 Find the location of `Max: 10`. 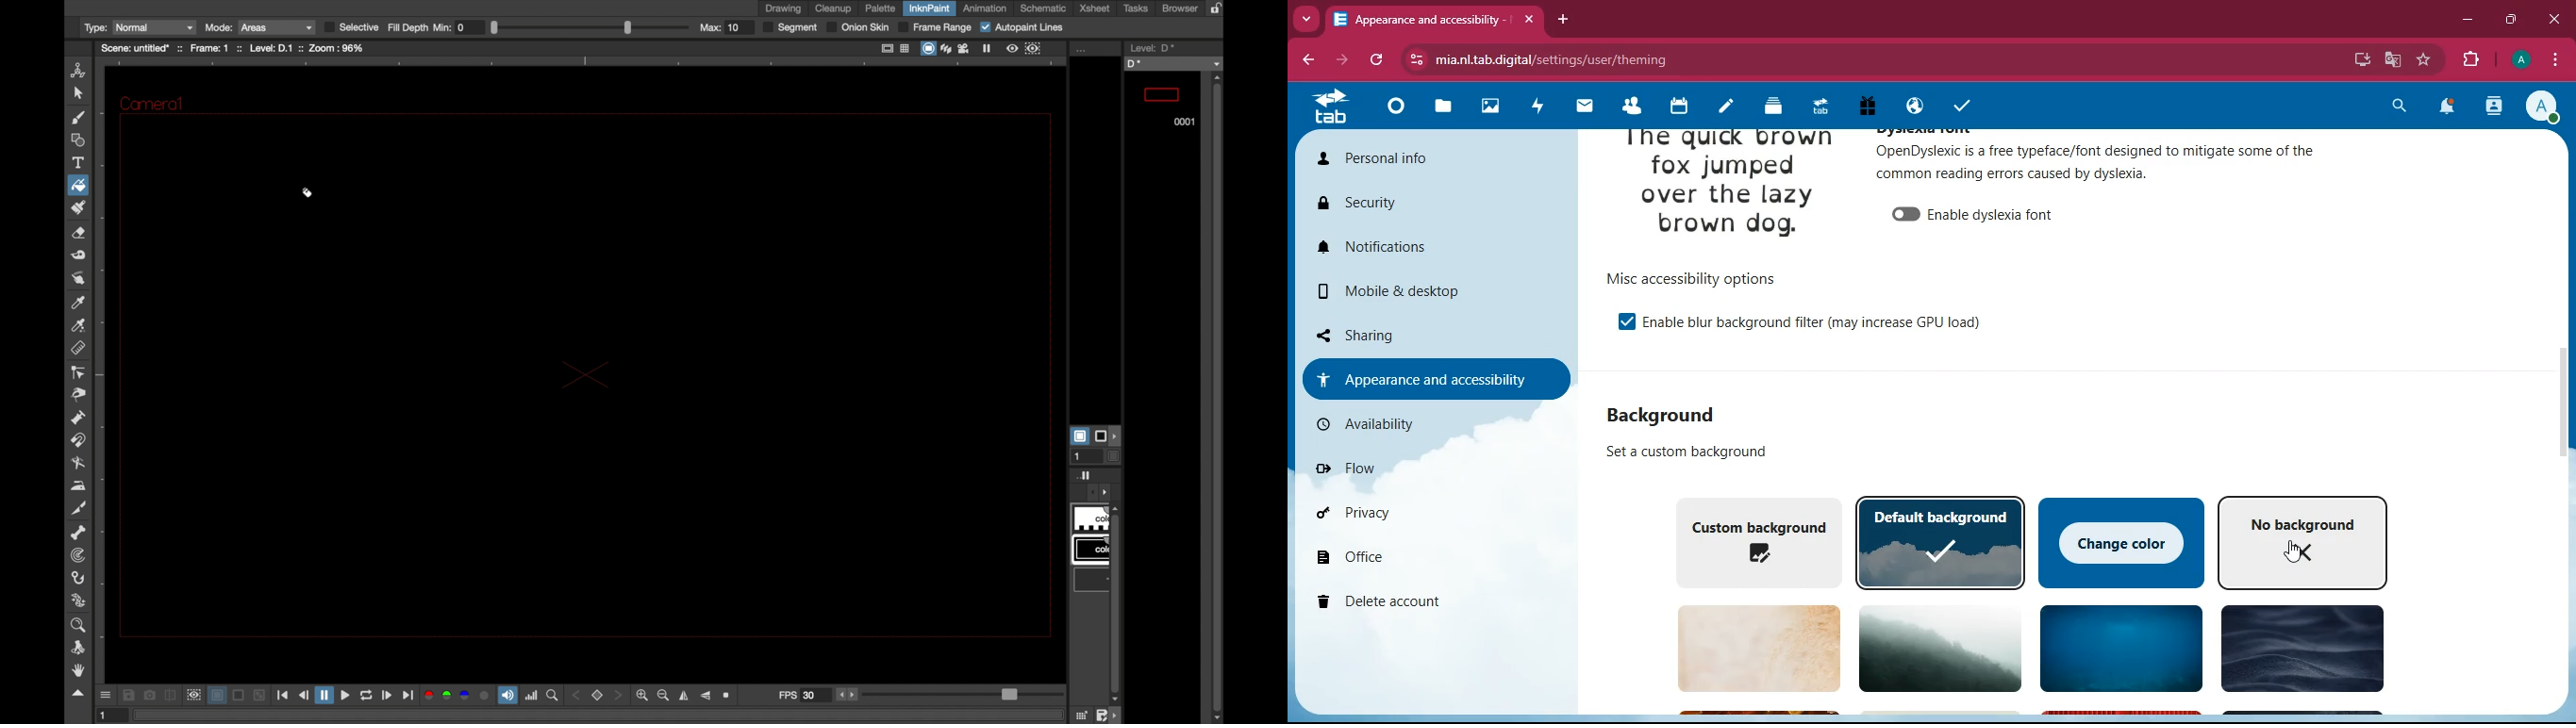

Max: 10 is located at coordinates (726, 27).